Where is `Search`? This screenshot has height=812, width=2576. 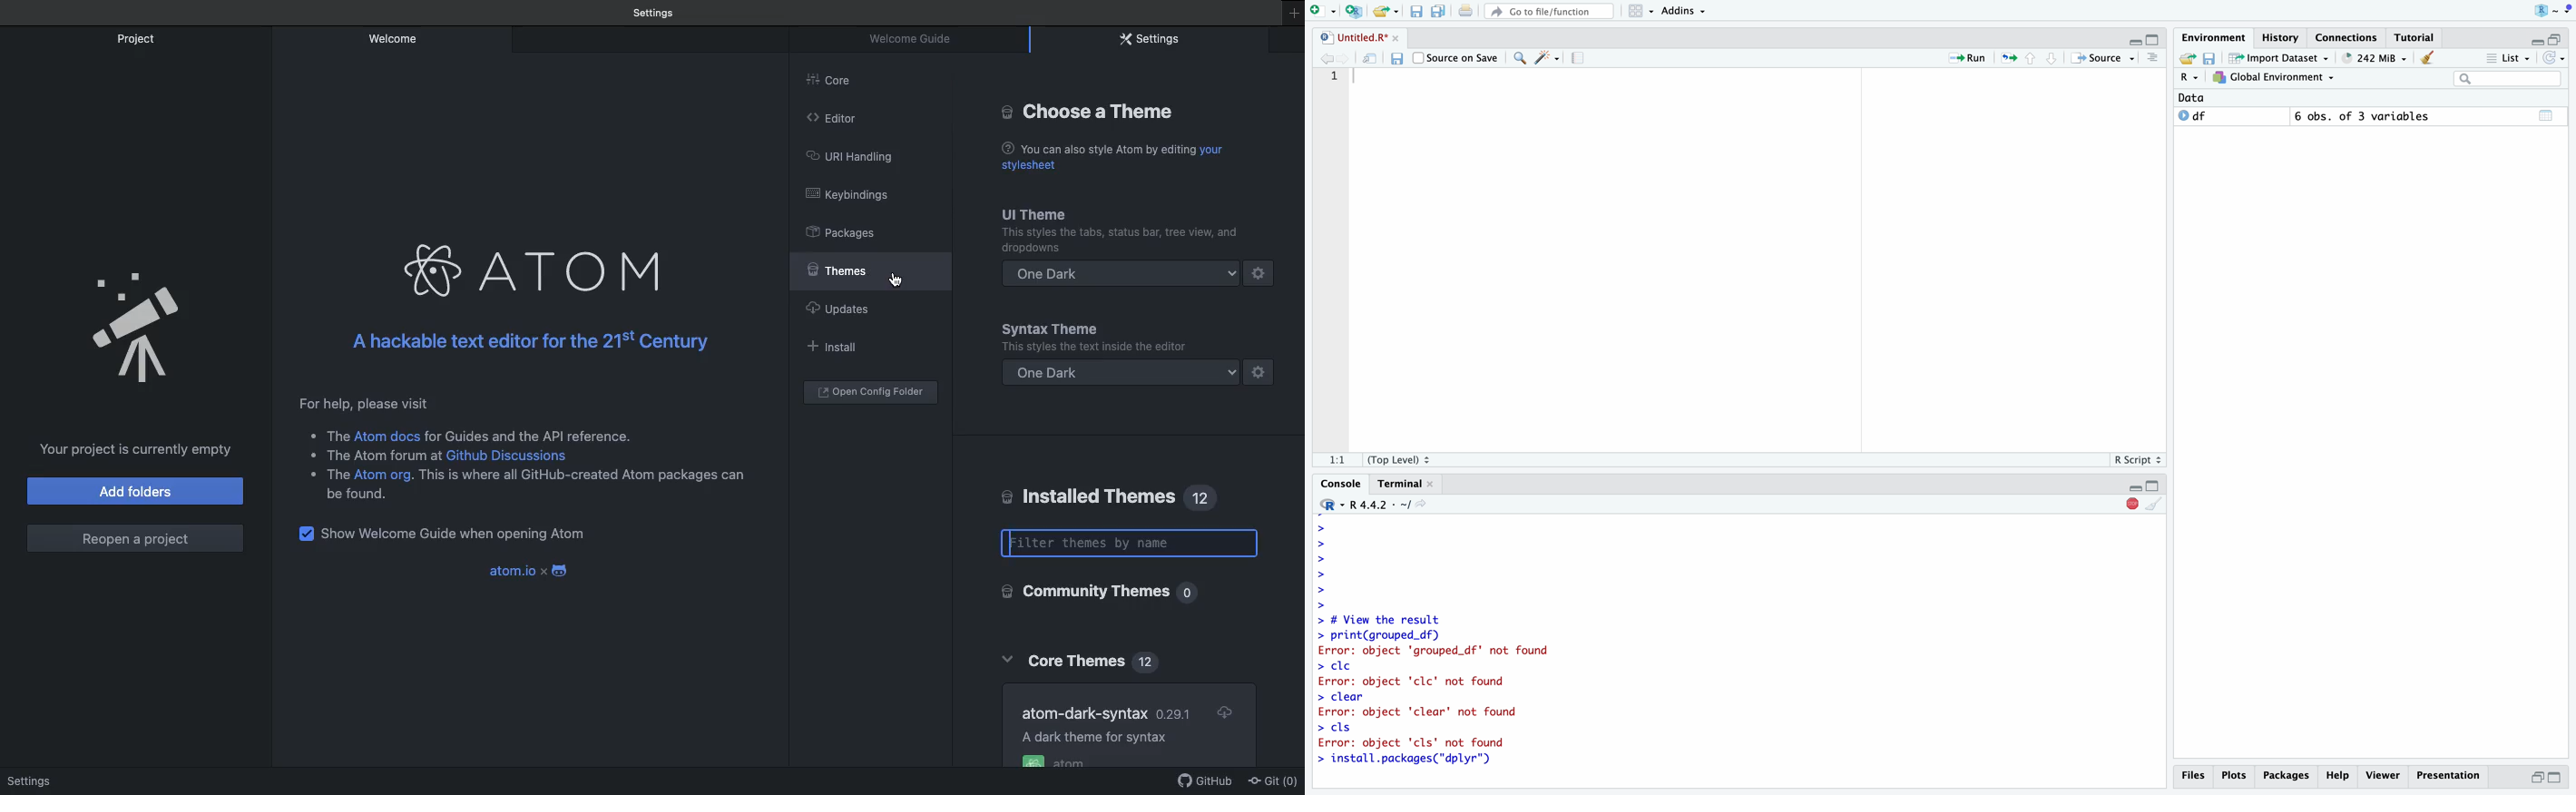 Search is located at coordinates (2509, 79).